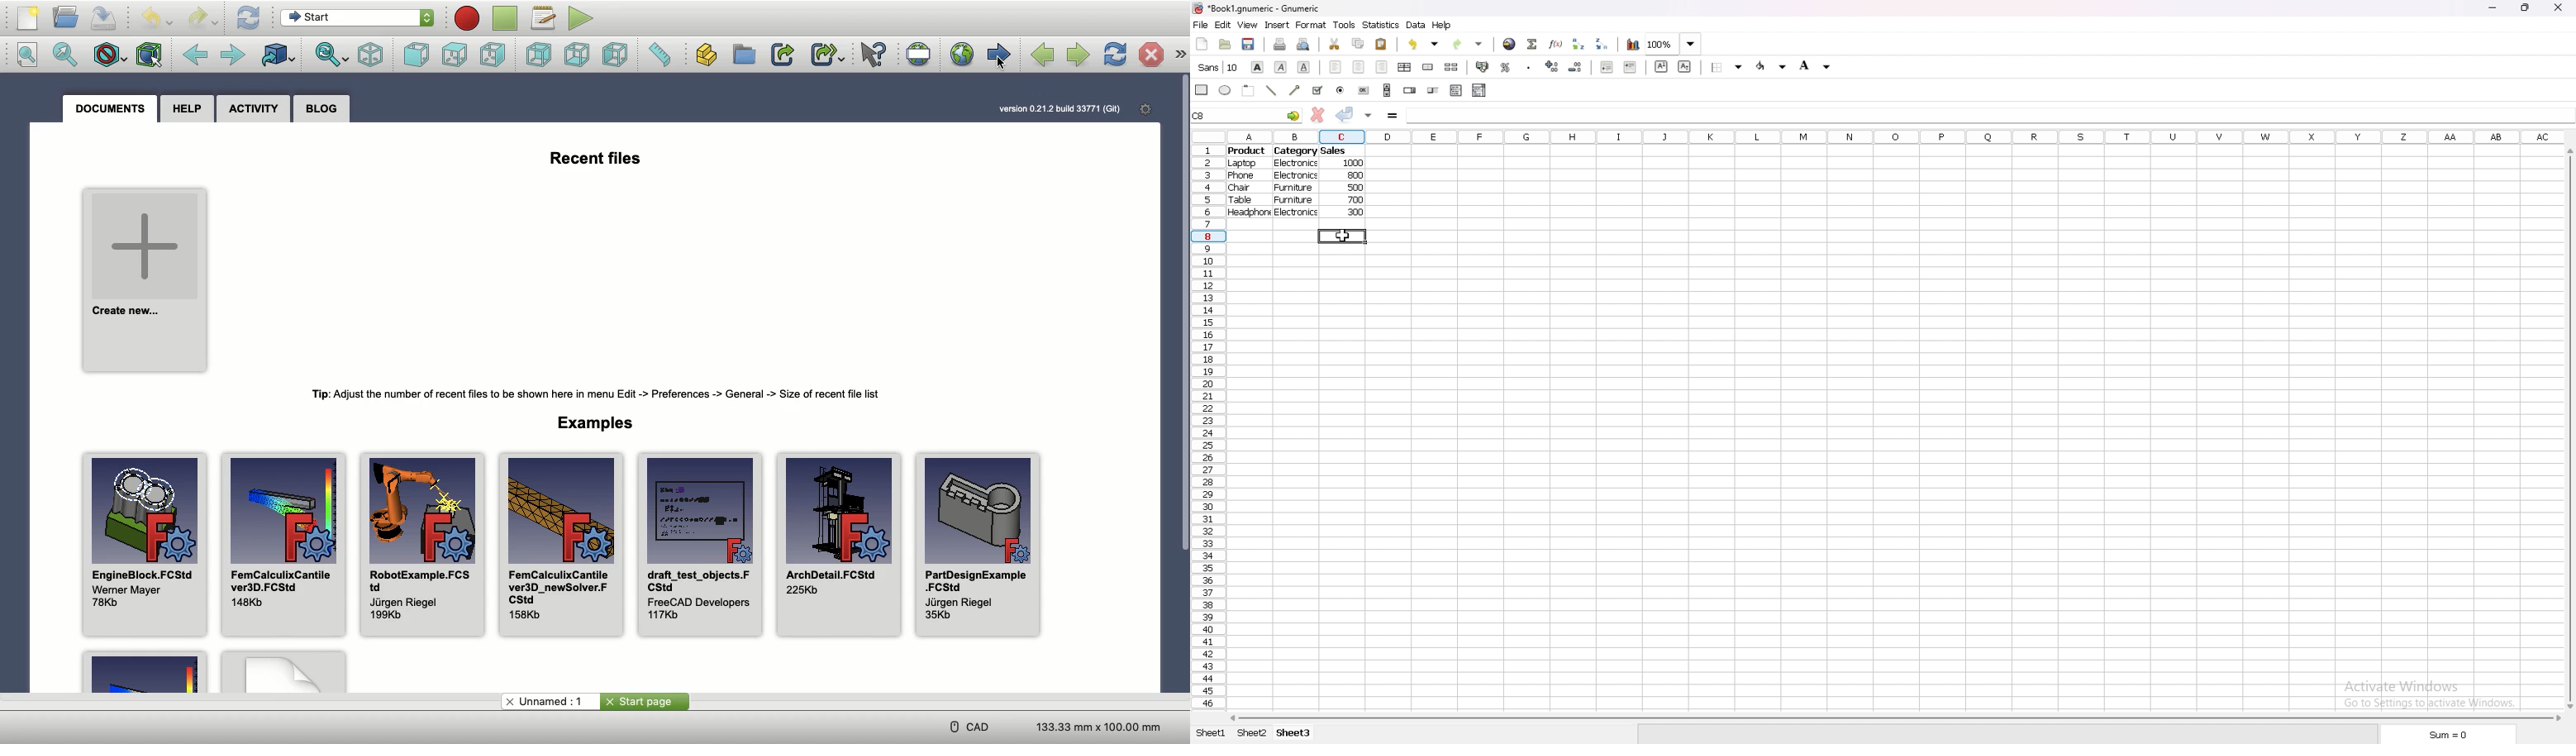 The image size is (2576, 756). What do you see at coordinates (579, 55) in the screenshot?
I see `Bottom` at bounding box center [579, 55].